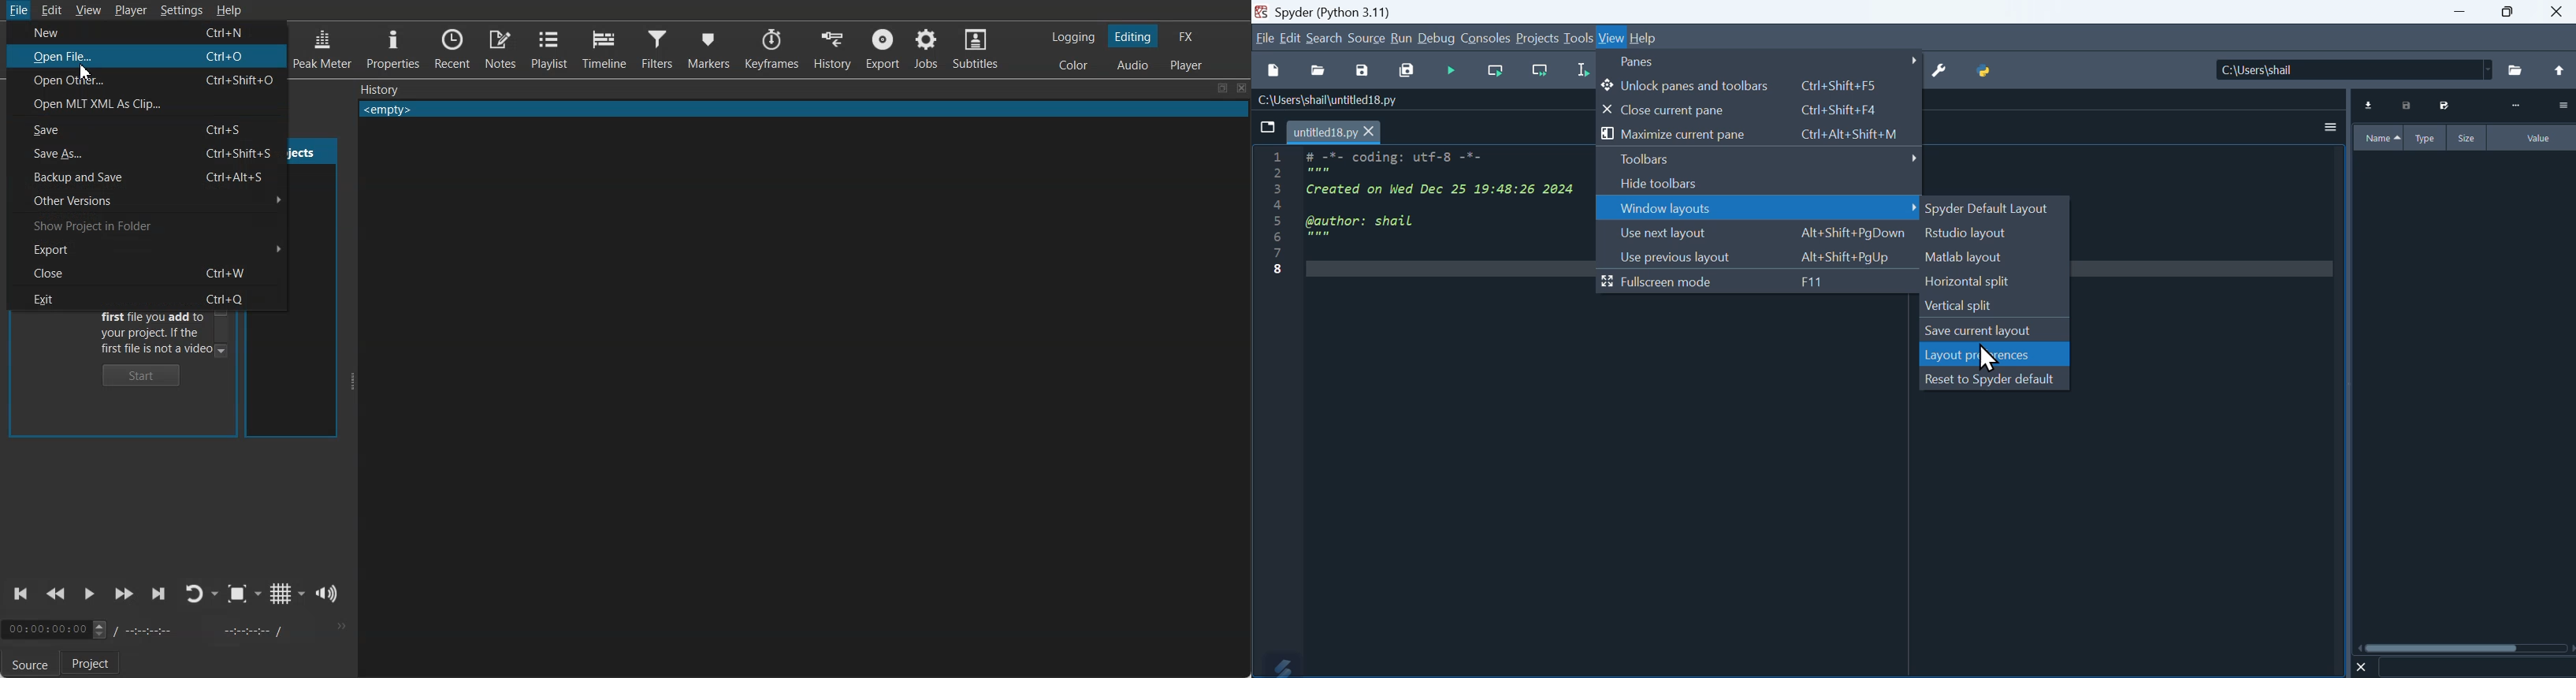  What do you see at coordinates (1996, 258) in the screenshot?
I see `Matlab layout` at bounding box center [1996, 258].